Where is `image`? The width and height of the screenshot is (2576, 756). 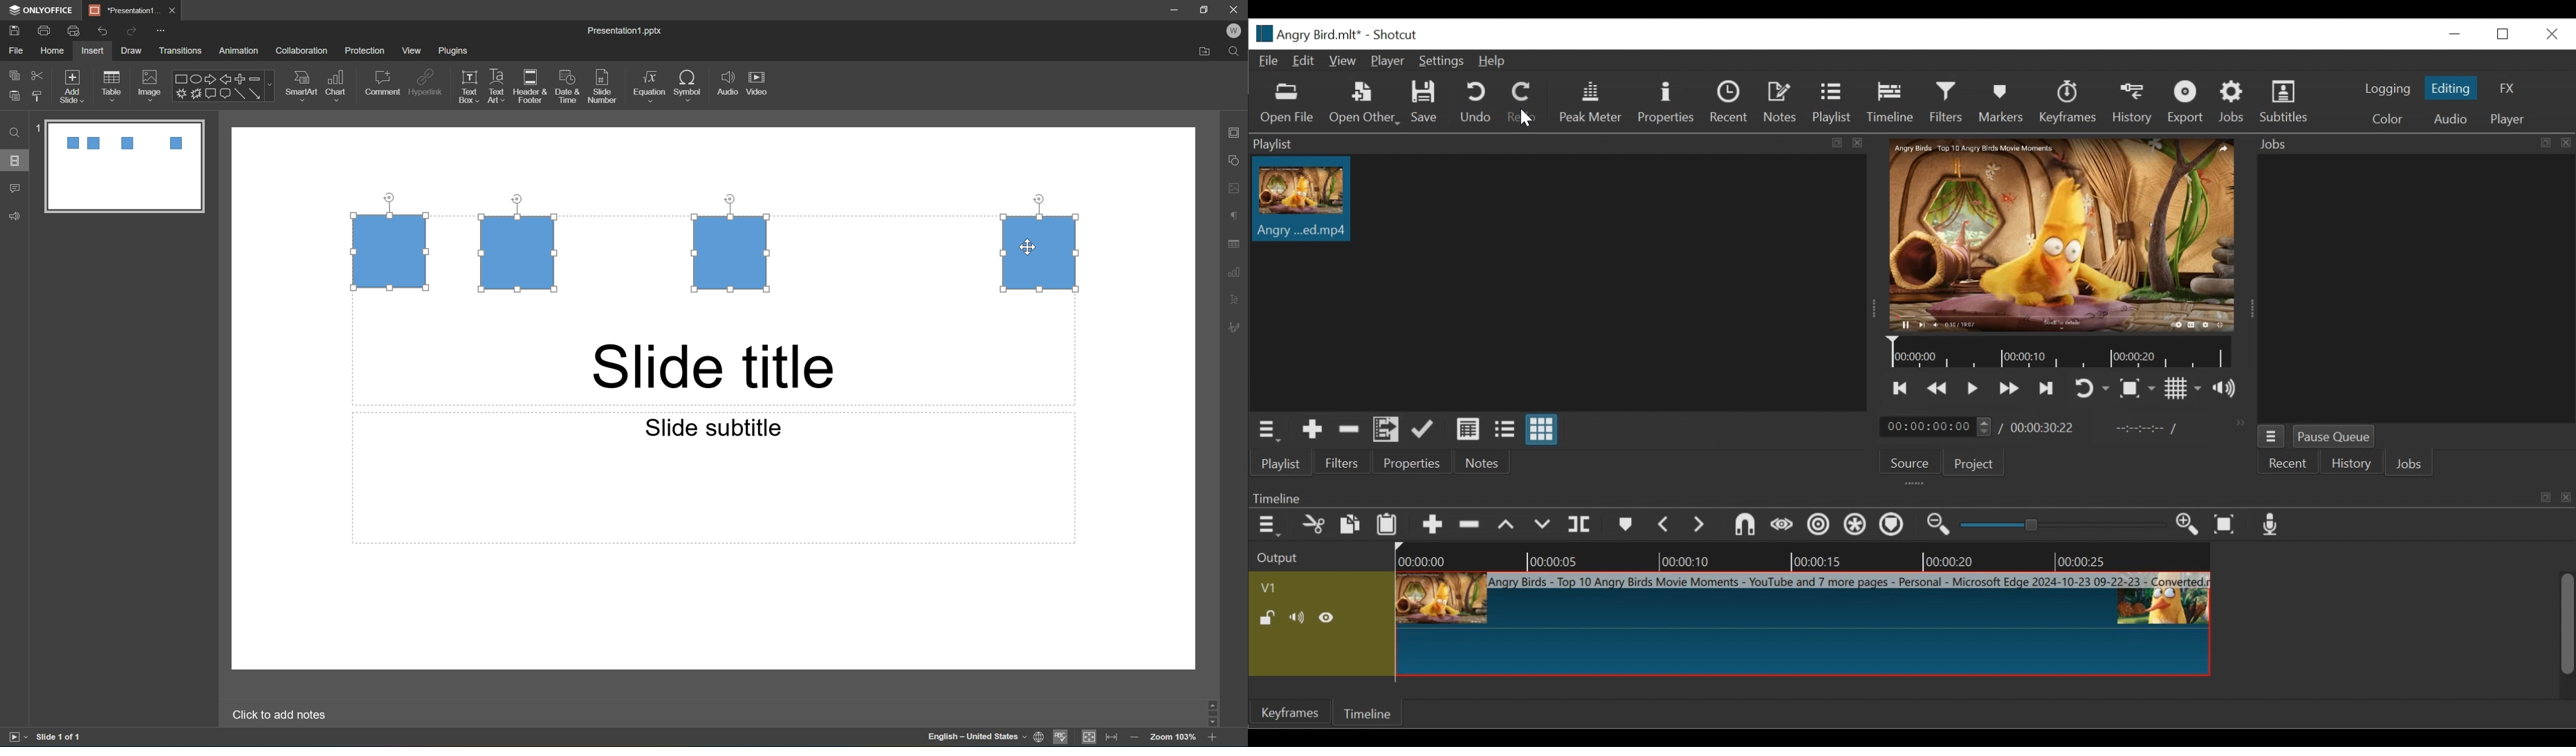 image is located at coordinates (149, 83).